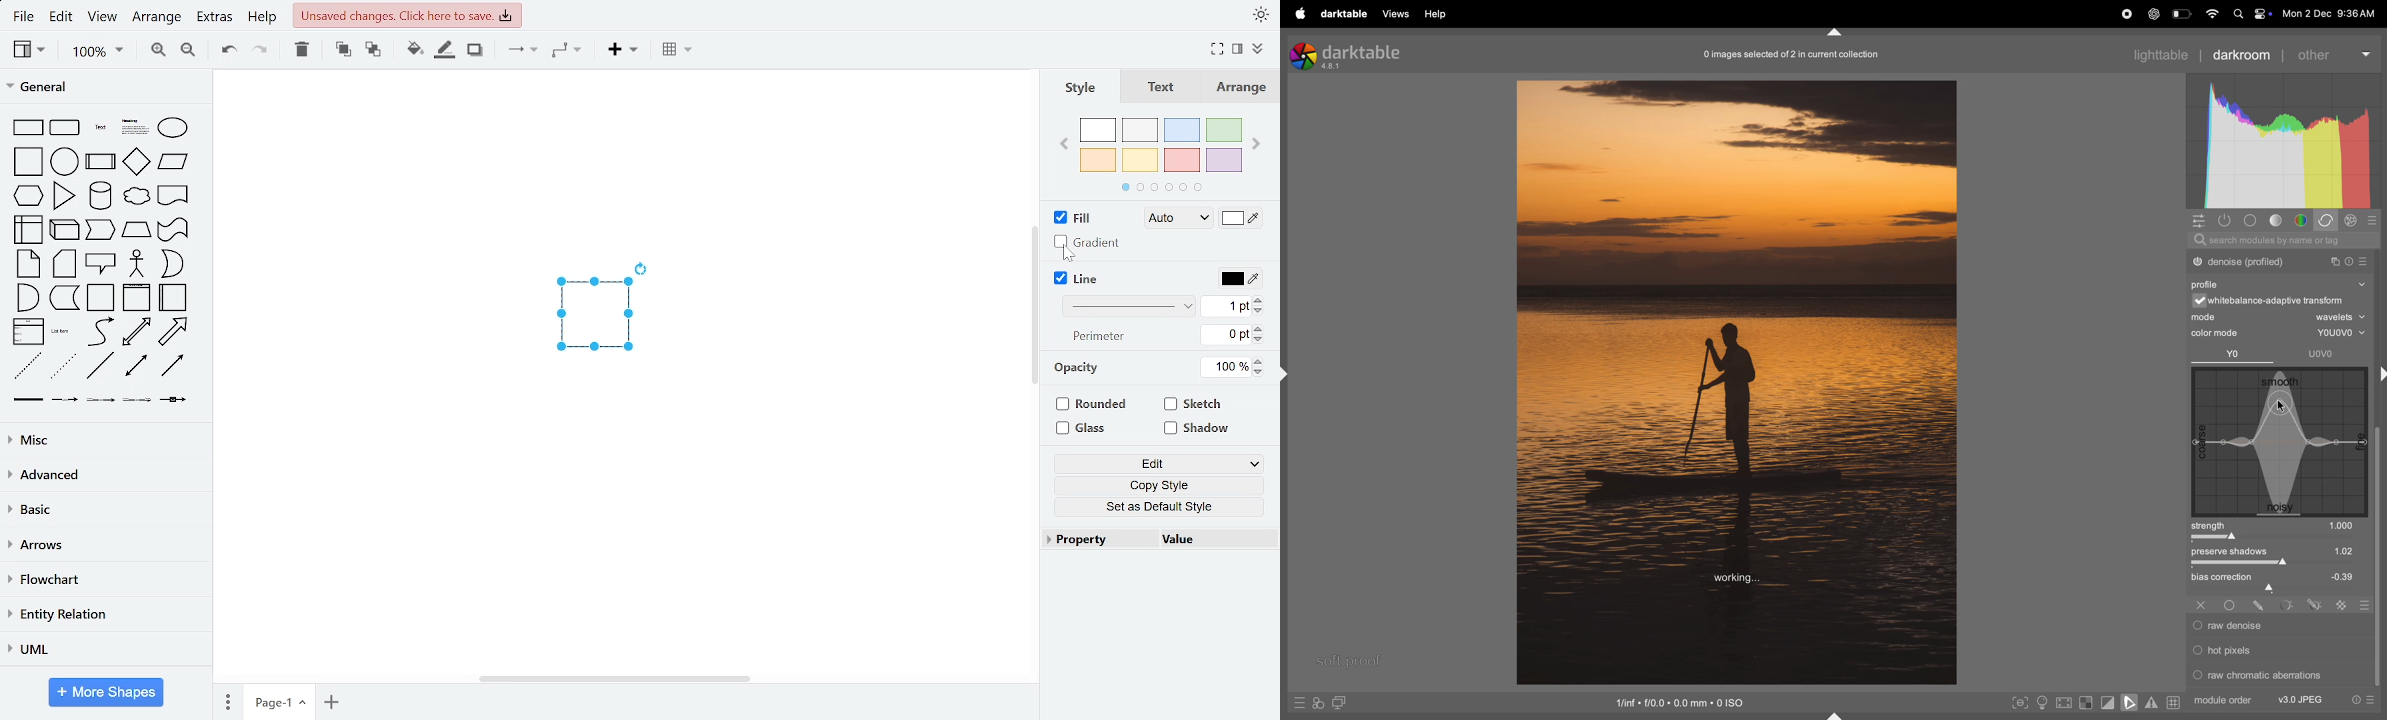 Image resolution: width=2408 pixels, height=728 pixels. Describe the element at coordinates (133, 230) in the screenshot. I see `general shapes` at that location.